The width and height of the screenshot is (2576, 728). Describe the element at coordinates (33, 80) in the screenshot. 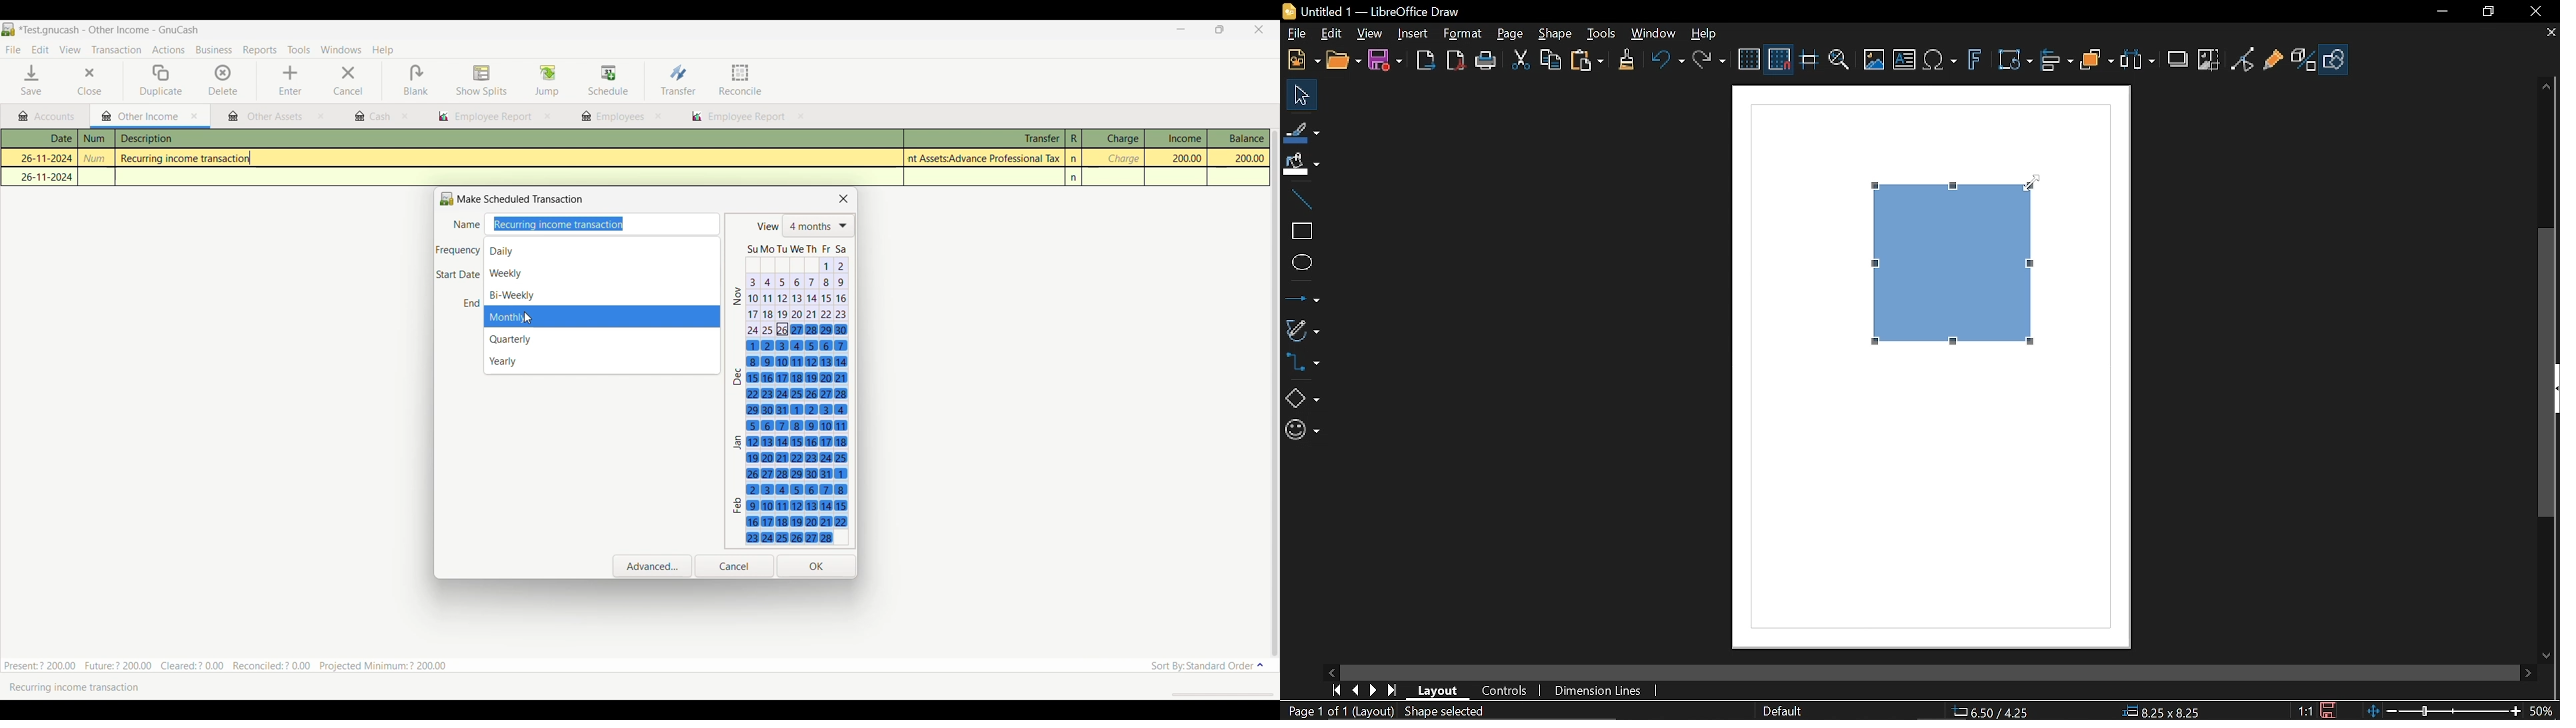

I see `Save menu` at that location.